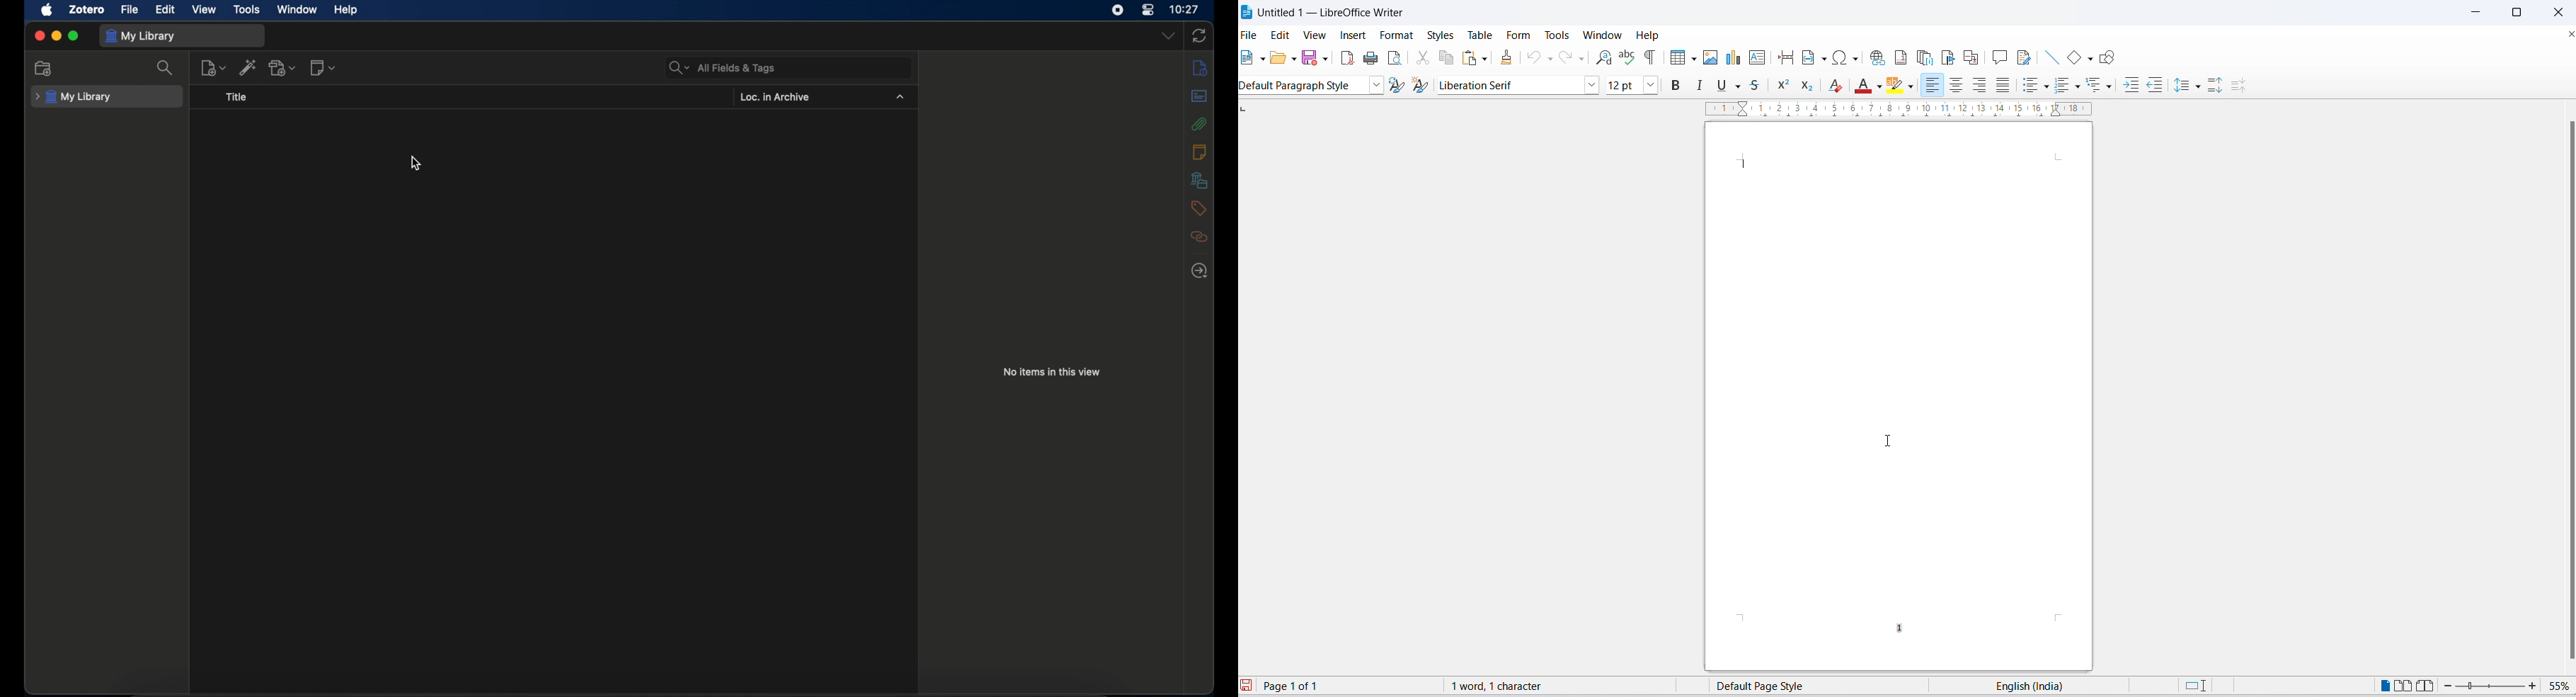  Describe the element at coordinates (1479, 34) in the screenshot. I see `table` at that location.